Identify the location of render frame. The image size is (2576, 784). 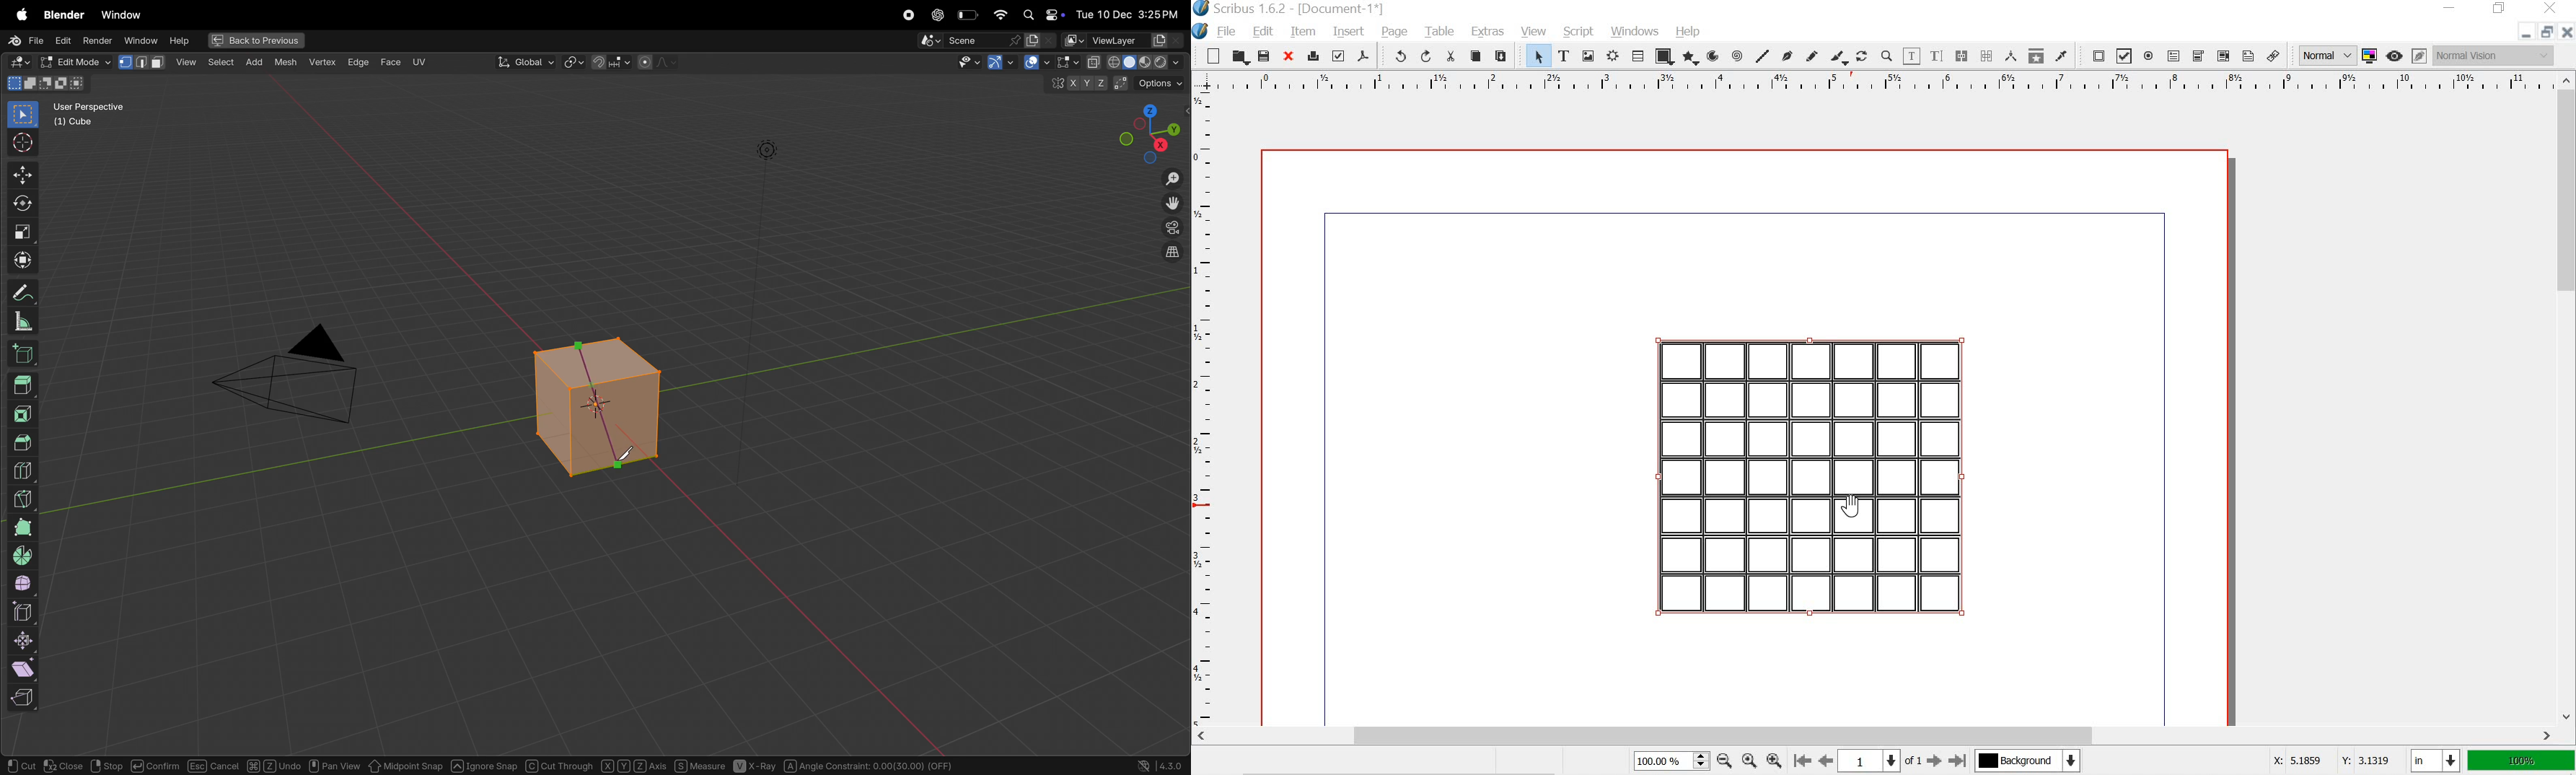
(1612, 57).